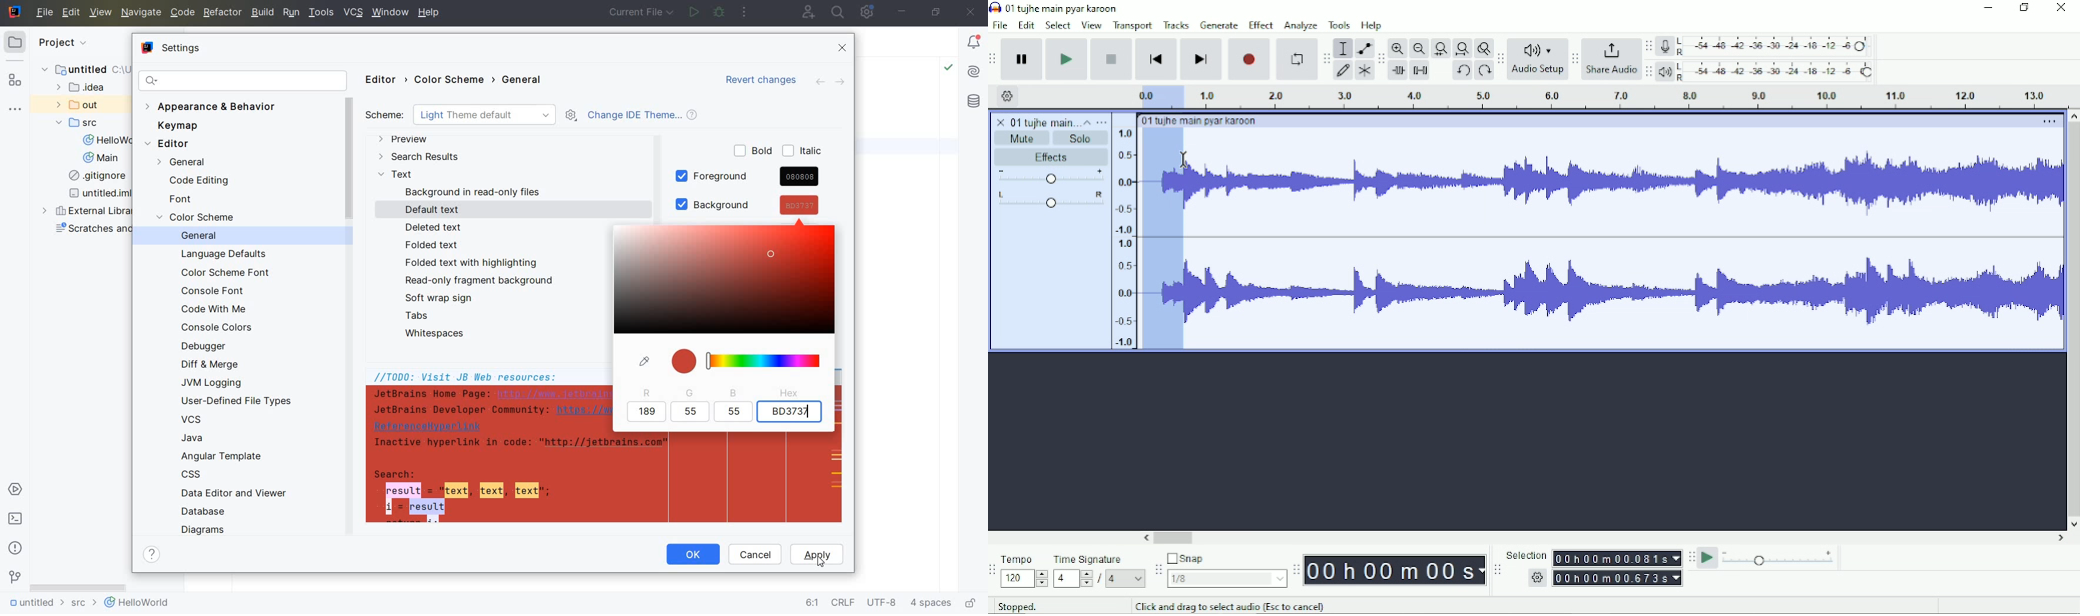 Image resolution: width=2100 pixels, height=616 pixels. What do you see at coordinates (1233, 606) in the screenshot?
I see `Click and drag to select audio(Esc to cancel)` at bounding box center [1233, 606].